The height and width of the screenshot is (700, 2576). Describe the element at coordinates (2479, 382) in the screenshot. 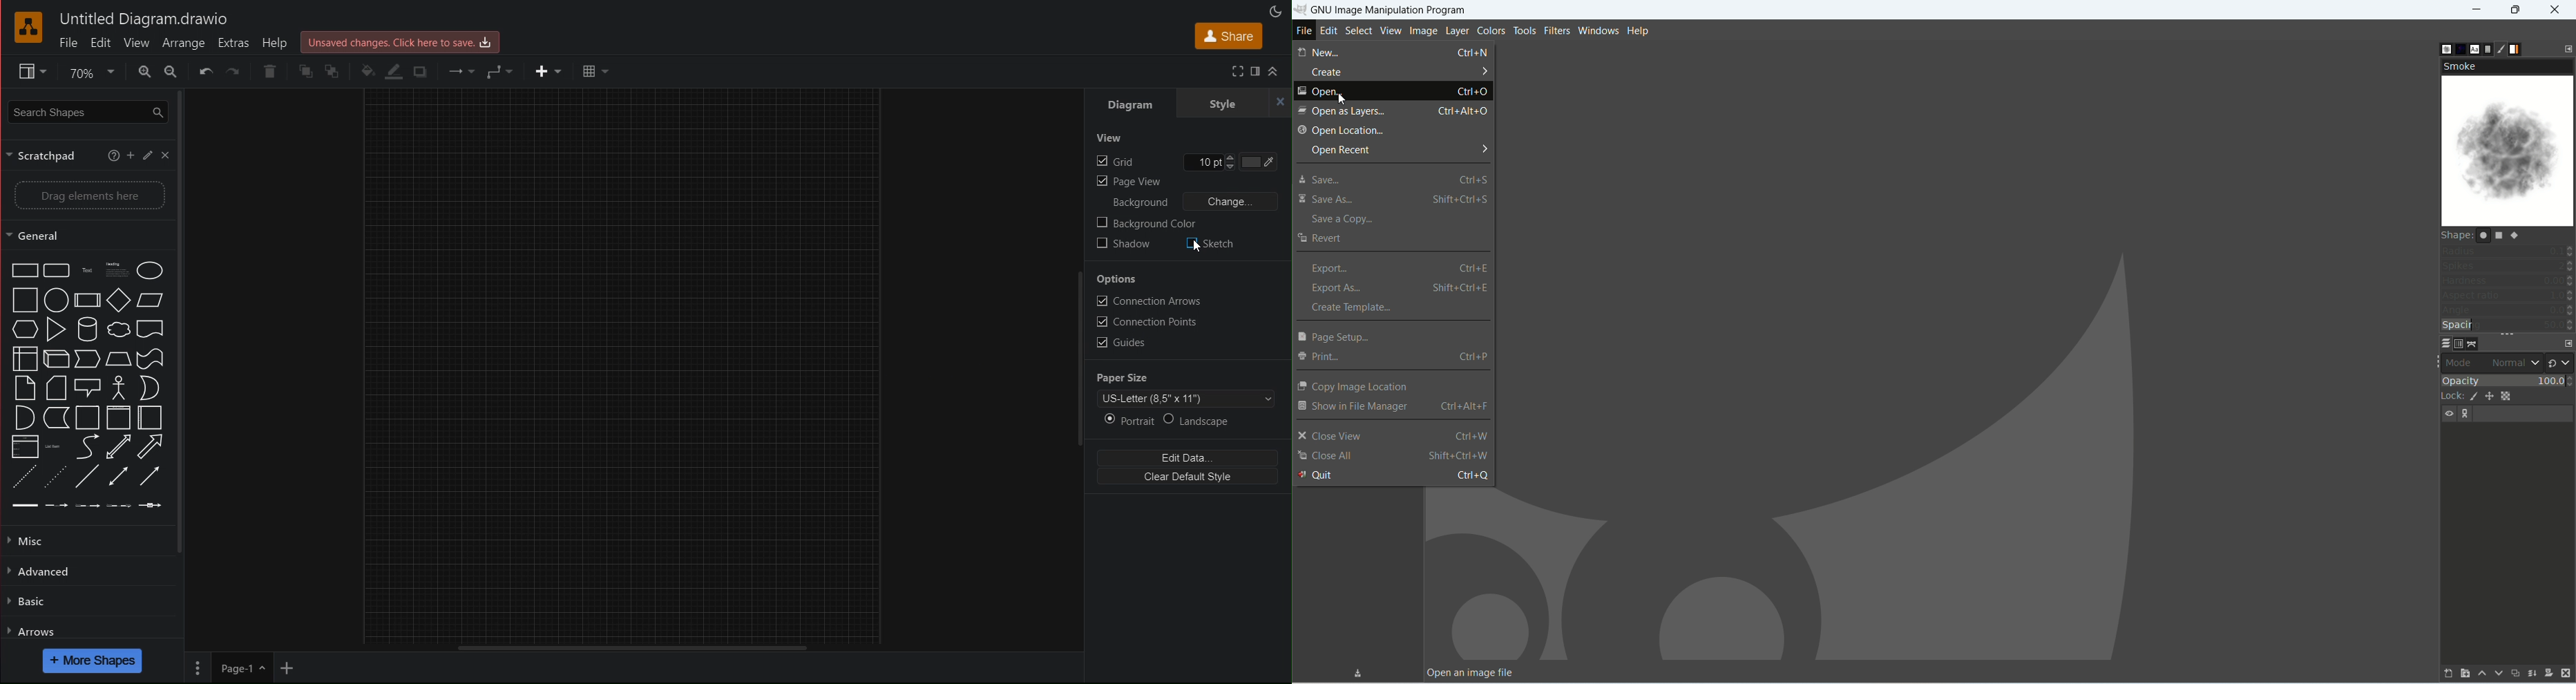

I see `opacity` at that location.